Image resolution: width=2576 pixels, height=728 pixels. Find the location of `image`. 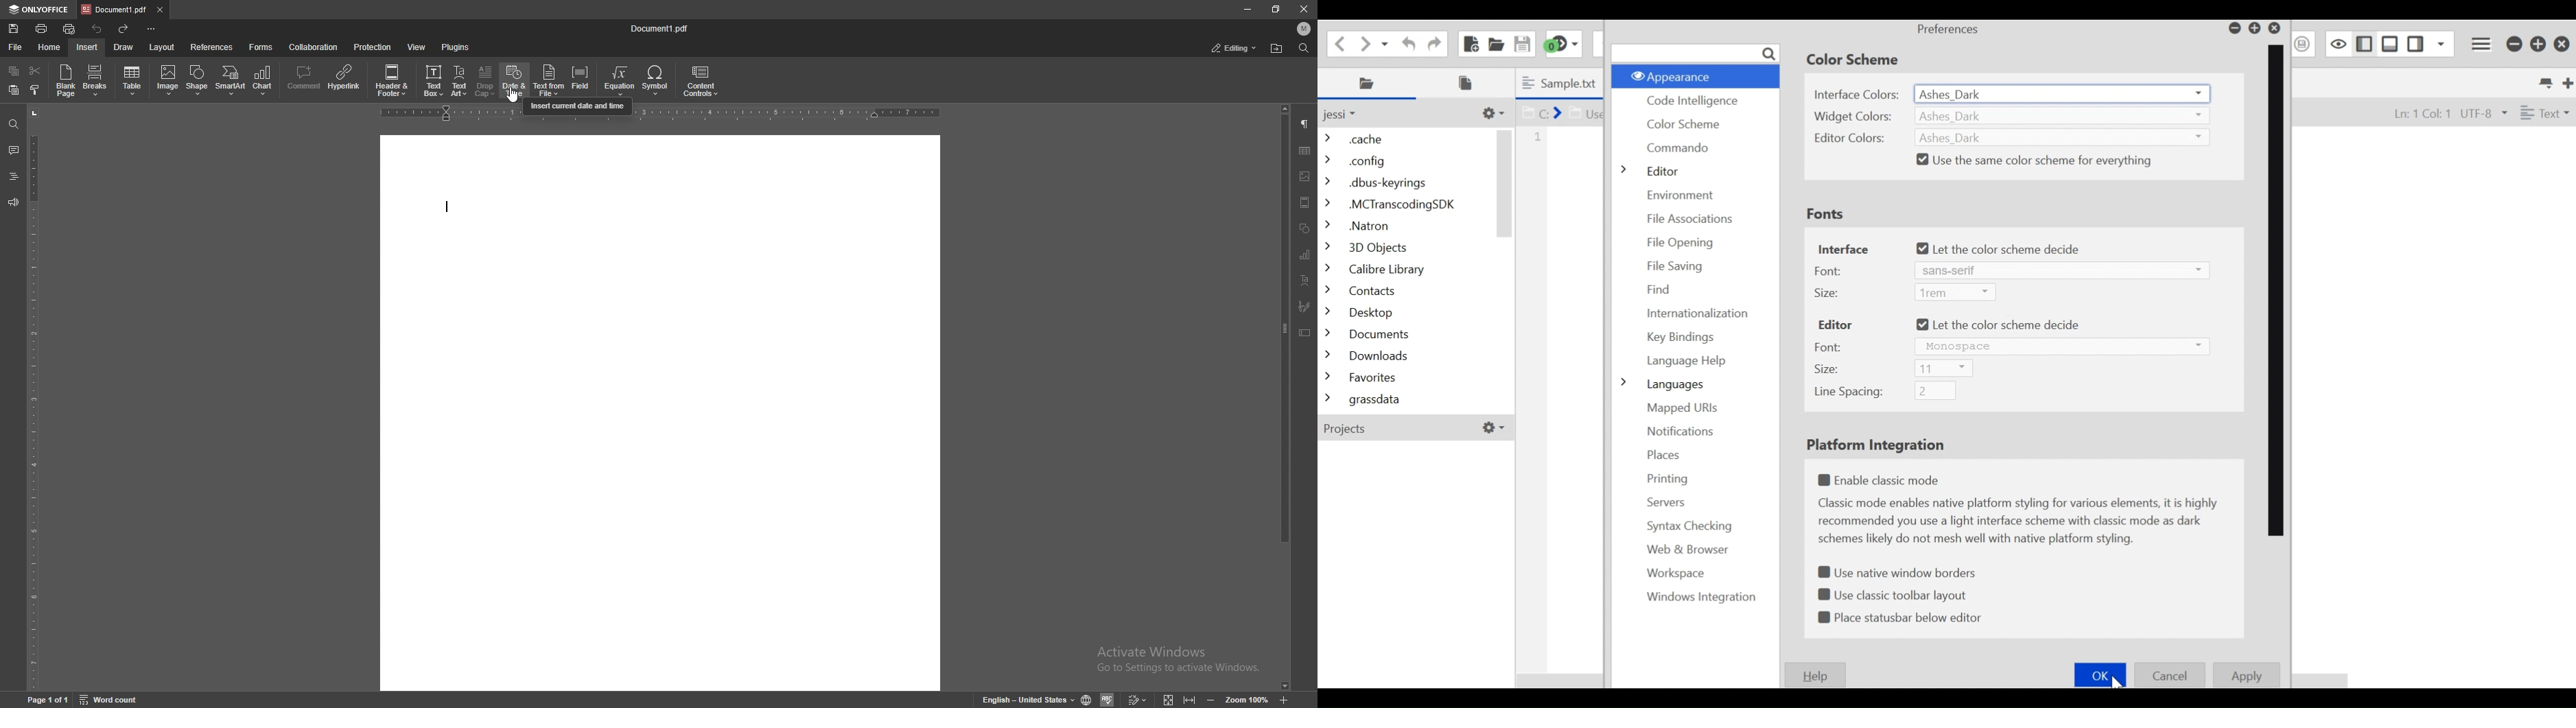

image is located at coordinates (1304, 175).